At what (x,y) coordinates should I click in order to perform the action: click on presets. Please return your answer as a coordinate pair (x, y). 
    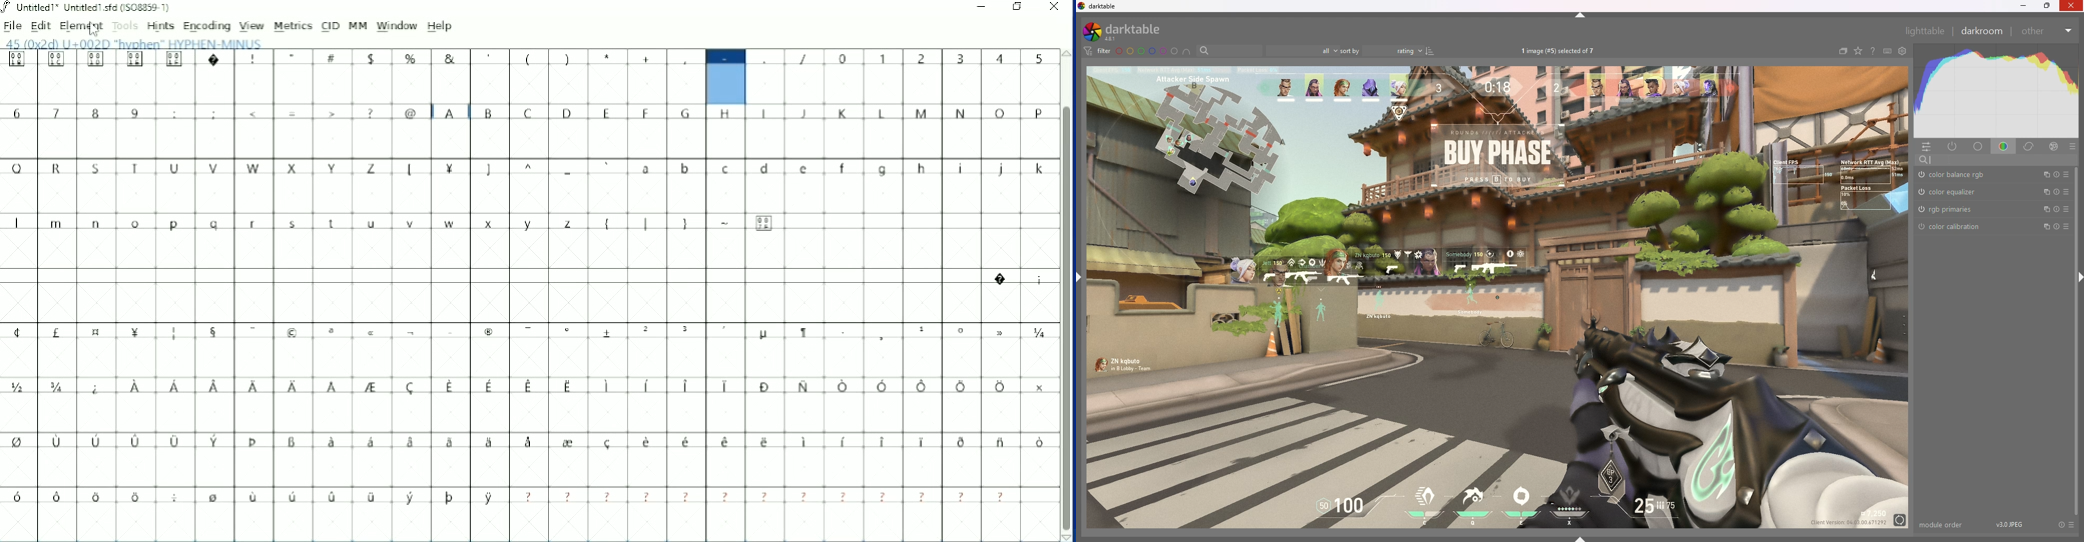
    Looking at the image, I should click on (2067, 210).